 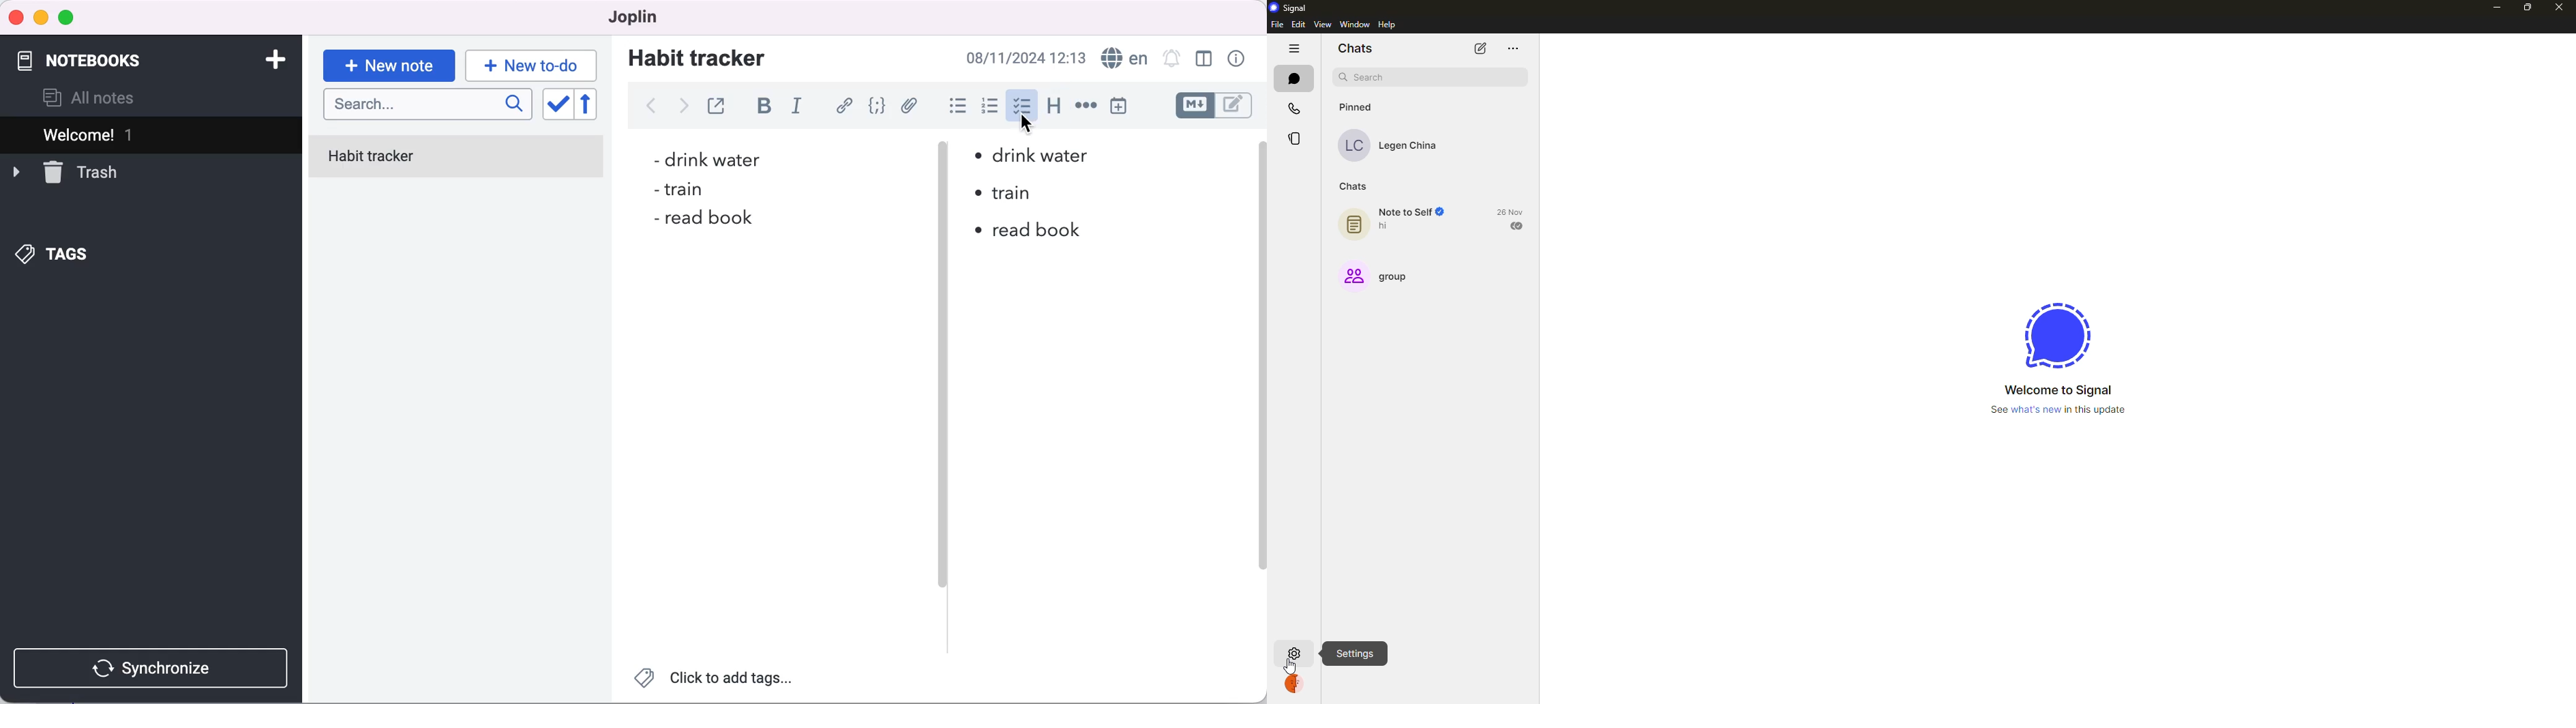 I want to click on 08/11/2024 12:13, so click(x=1023, y=58).